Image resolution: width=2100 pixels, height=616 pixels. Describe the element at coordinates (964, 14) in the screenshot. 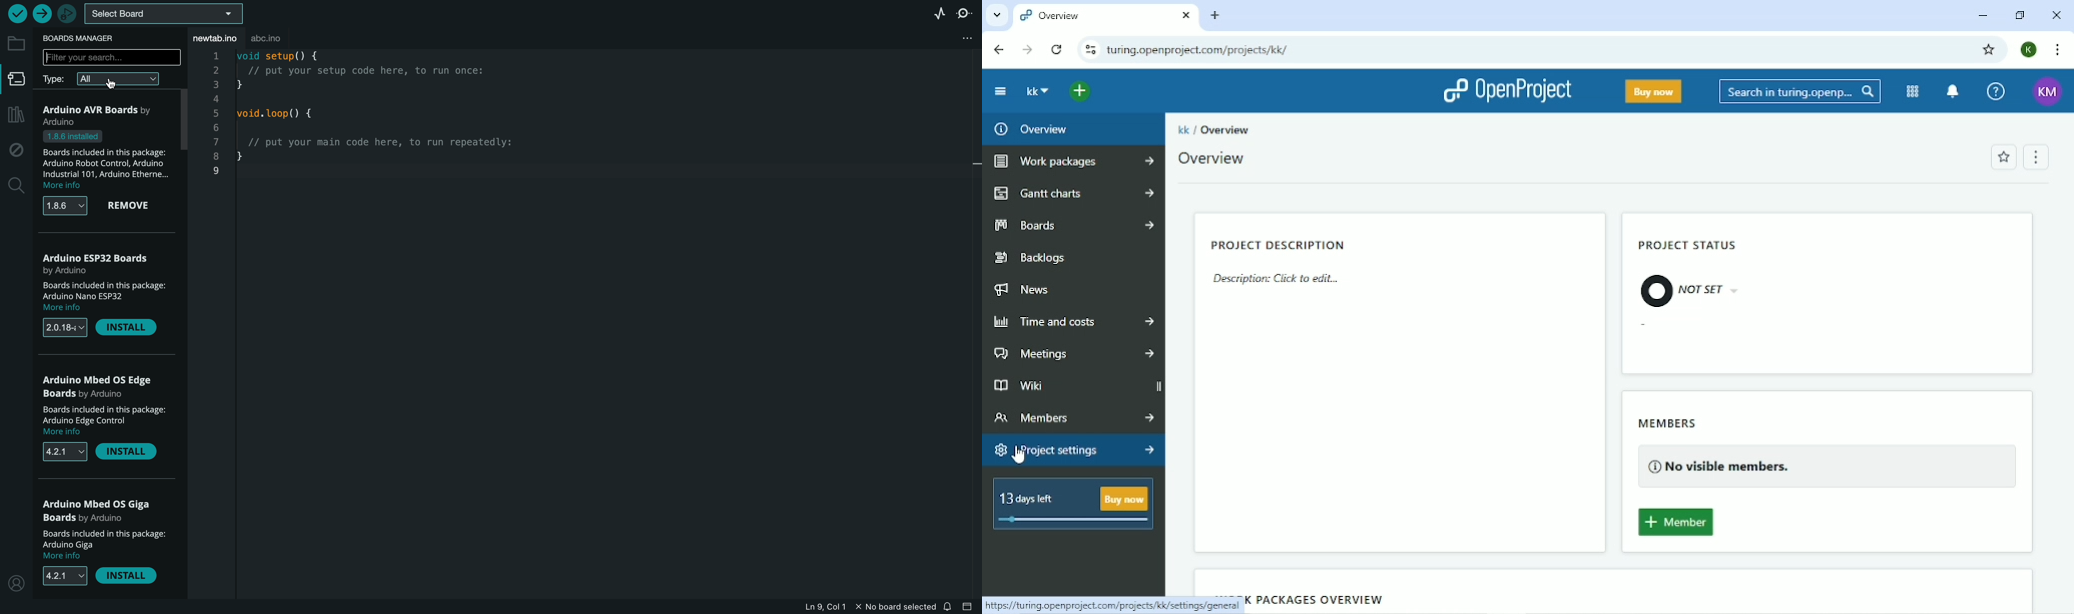

I see `serial monitor` at that location.